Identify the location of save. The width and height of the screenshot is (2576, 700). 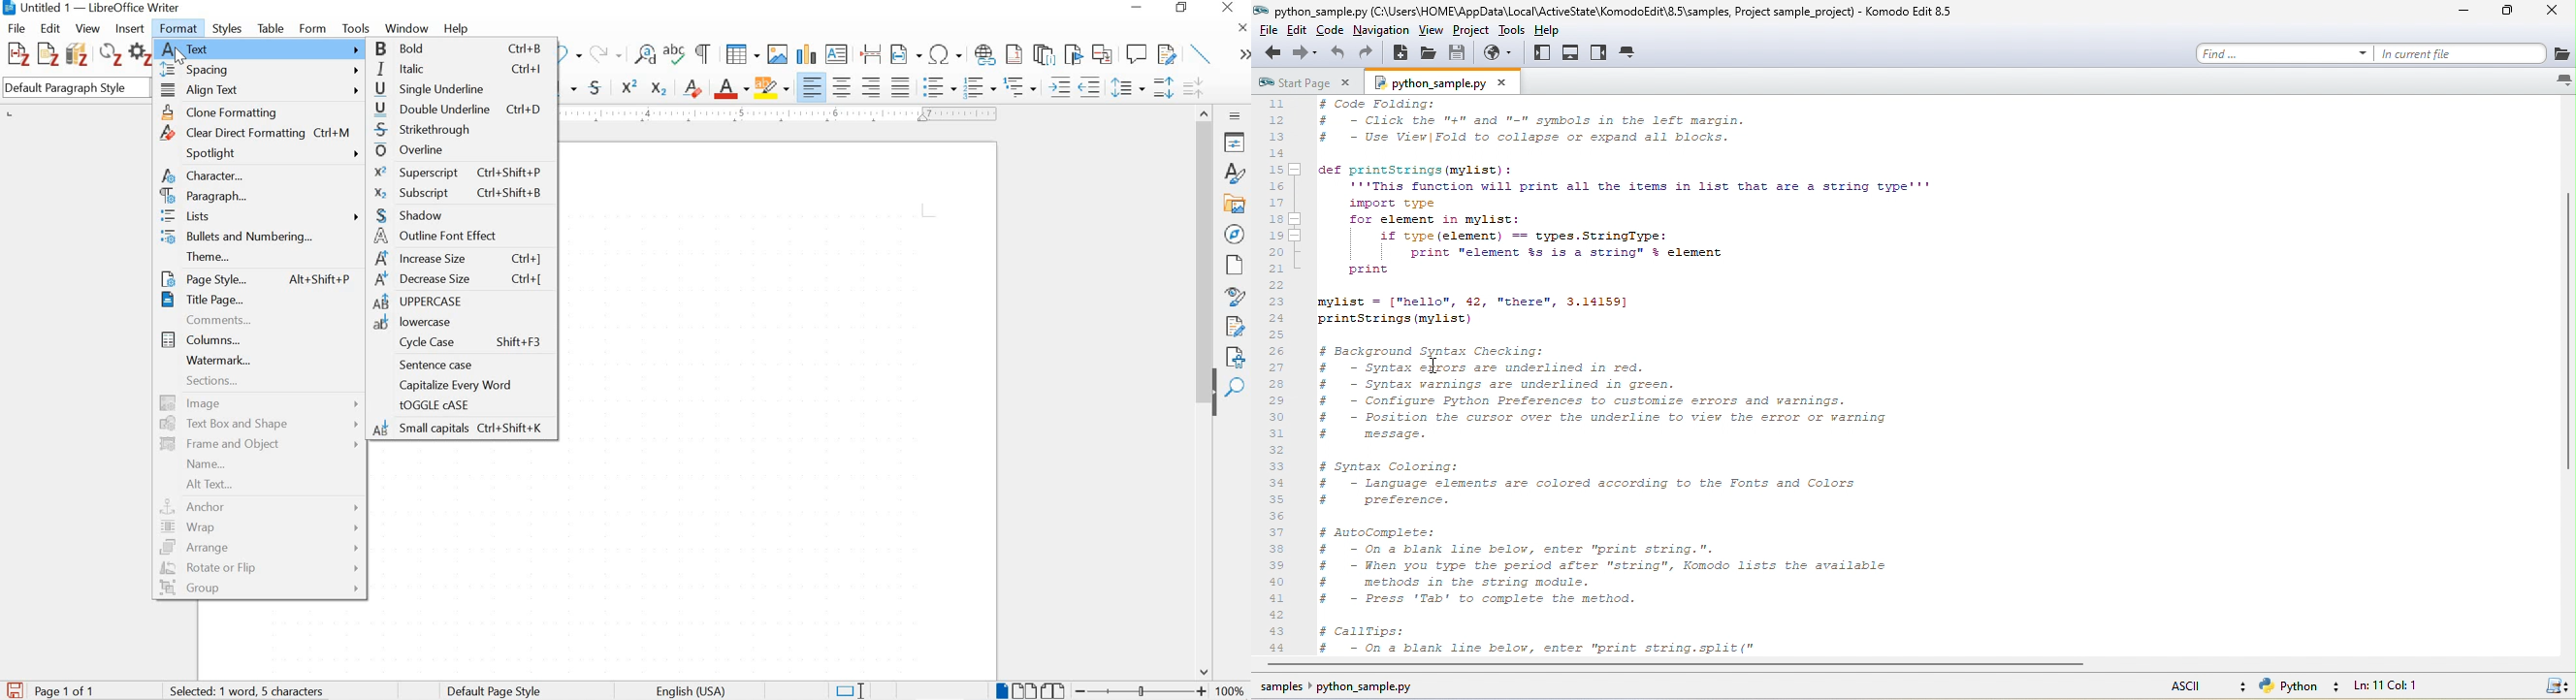
(14, 688).